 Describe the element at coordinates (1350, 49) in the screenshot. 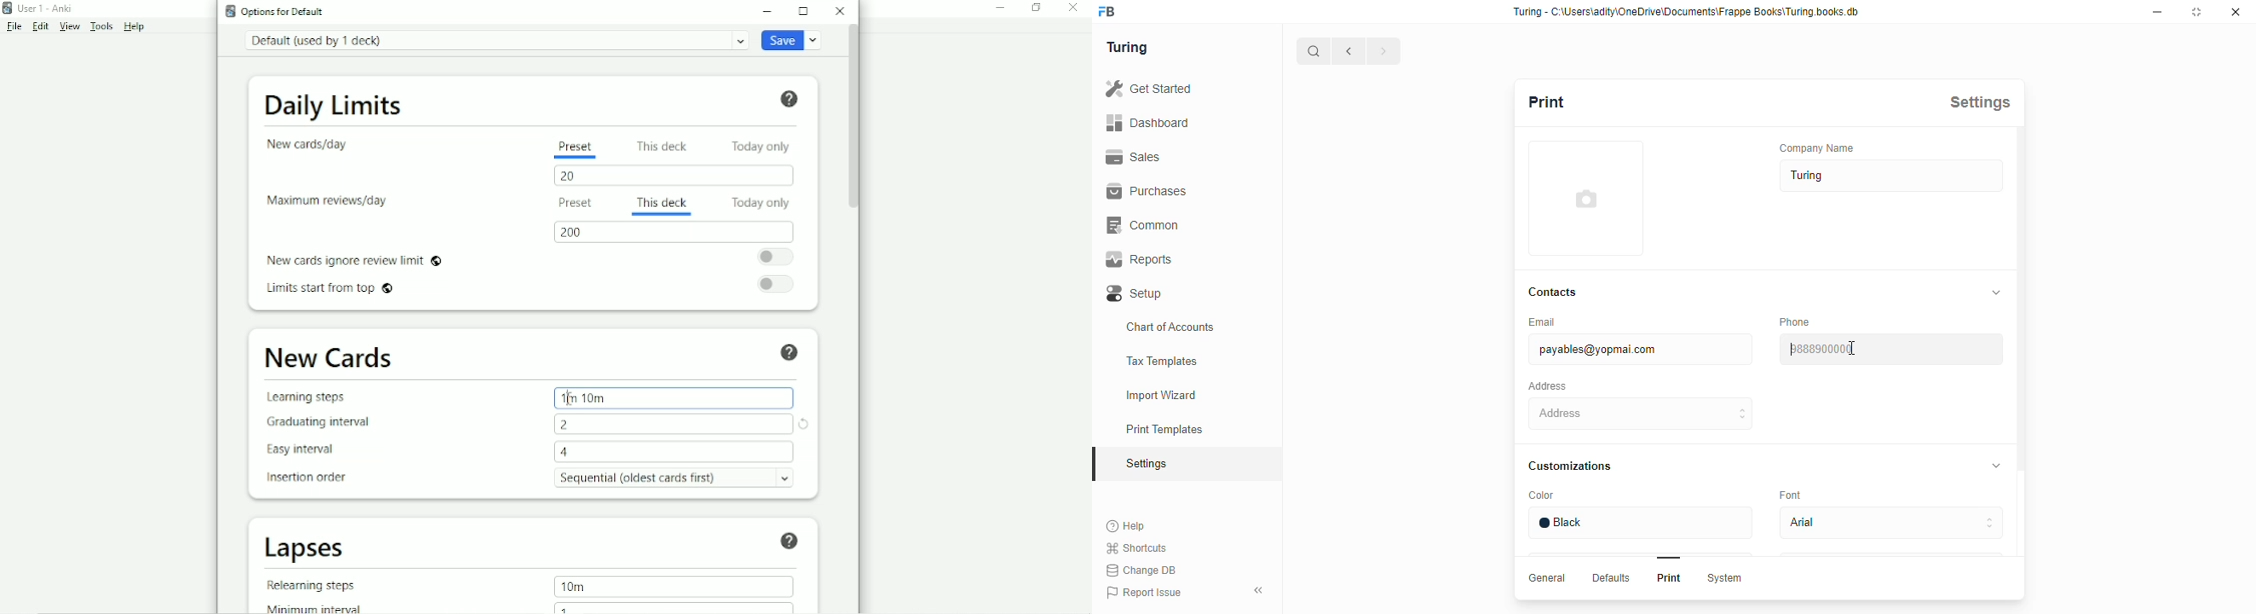

I see `go back` at that location.